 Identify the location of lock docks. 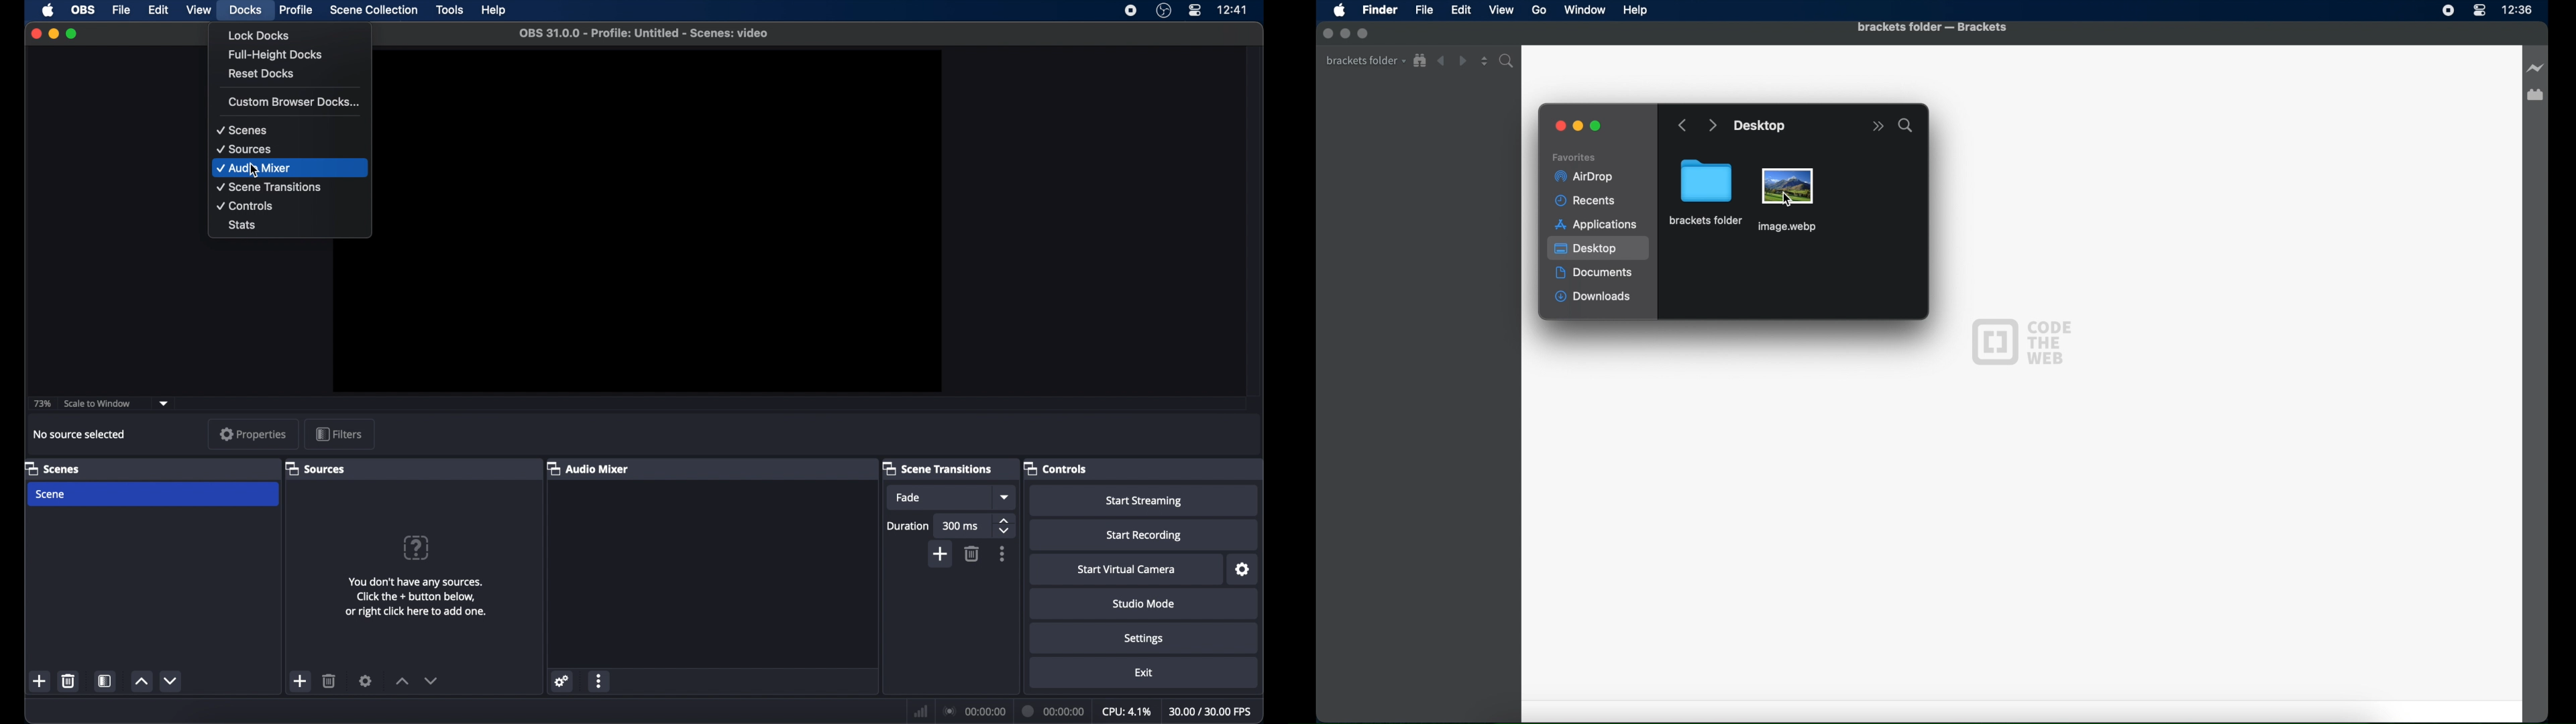
(259, 35).